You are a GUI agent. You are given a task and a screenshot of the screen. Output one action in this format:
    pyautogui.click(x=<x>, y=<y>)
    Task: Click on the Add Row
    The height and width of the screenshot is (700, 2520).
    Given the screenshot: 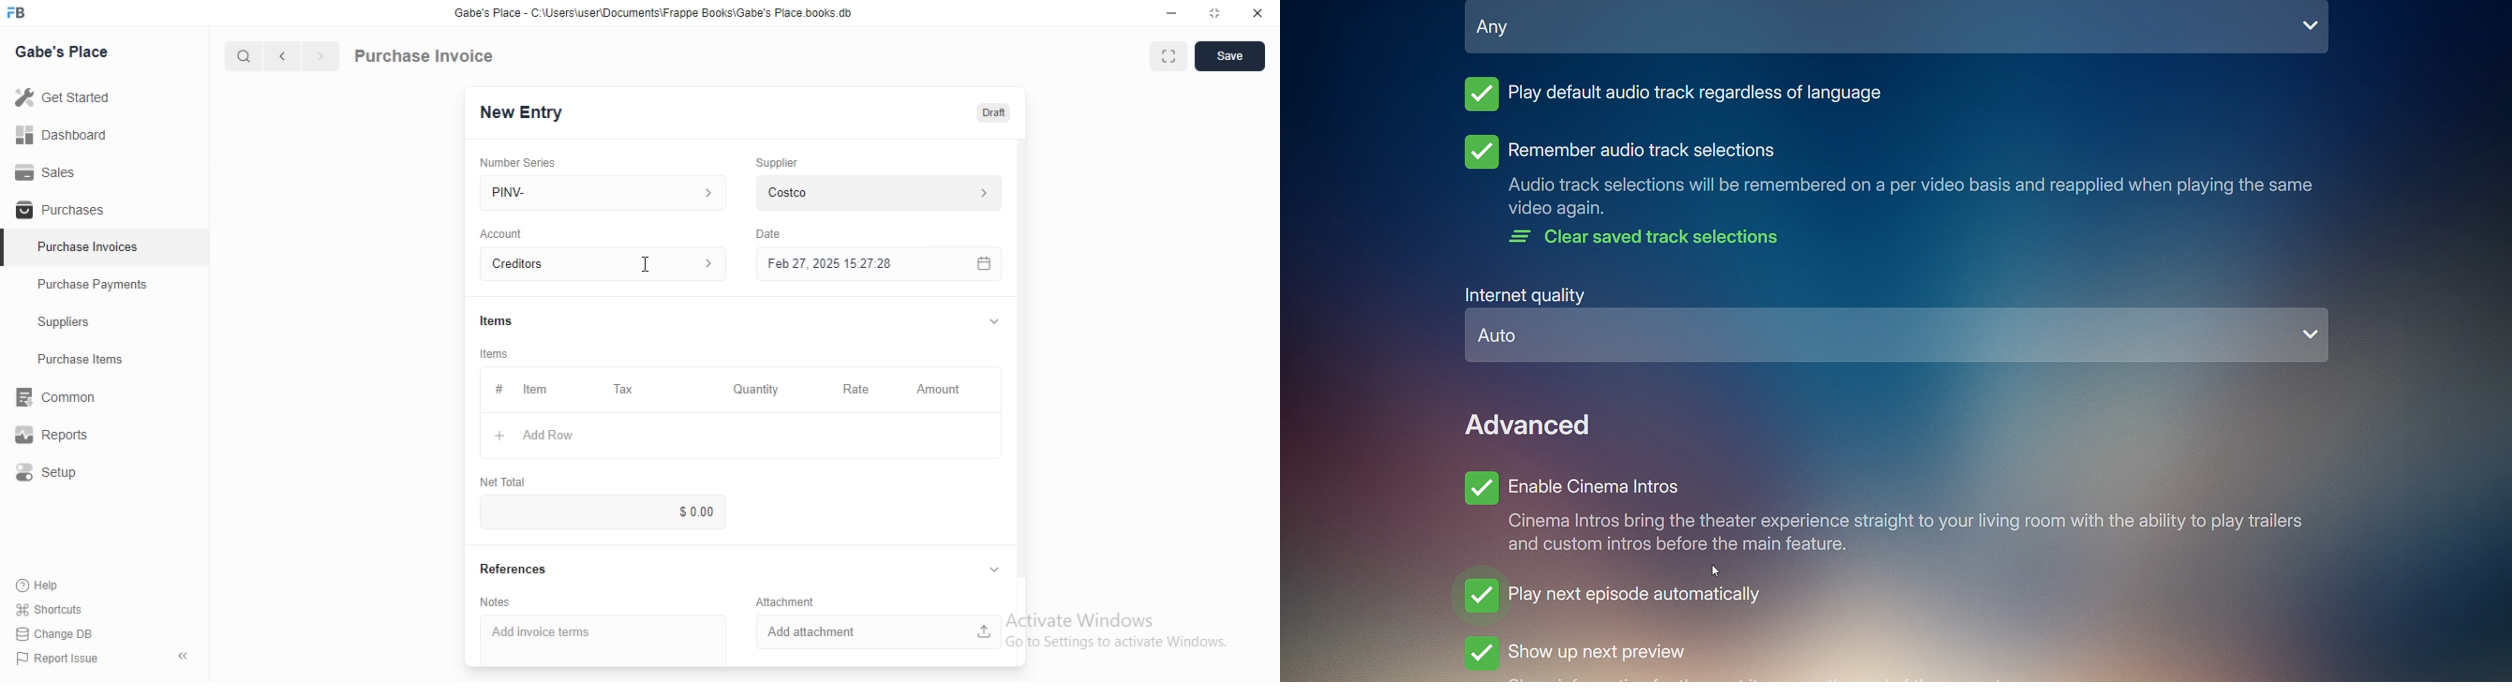 What is the action you would take?
    pyautogui.click(x=741, y=435)
    